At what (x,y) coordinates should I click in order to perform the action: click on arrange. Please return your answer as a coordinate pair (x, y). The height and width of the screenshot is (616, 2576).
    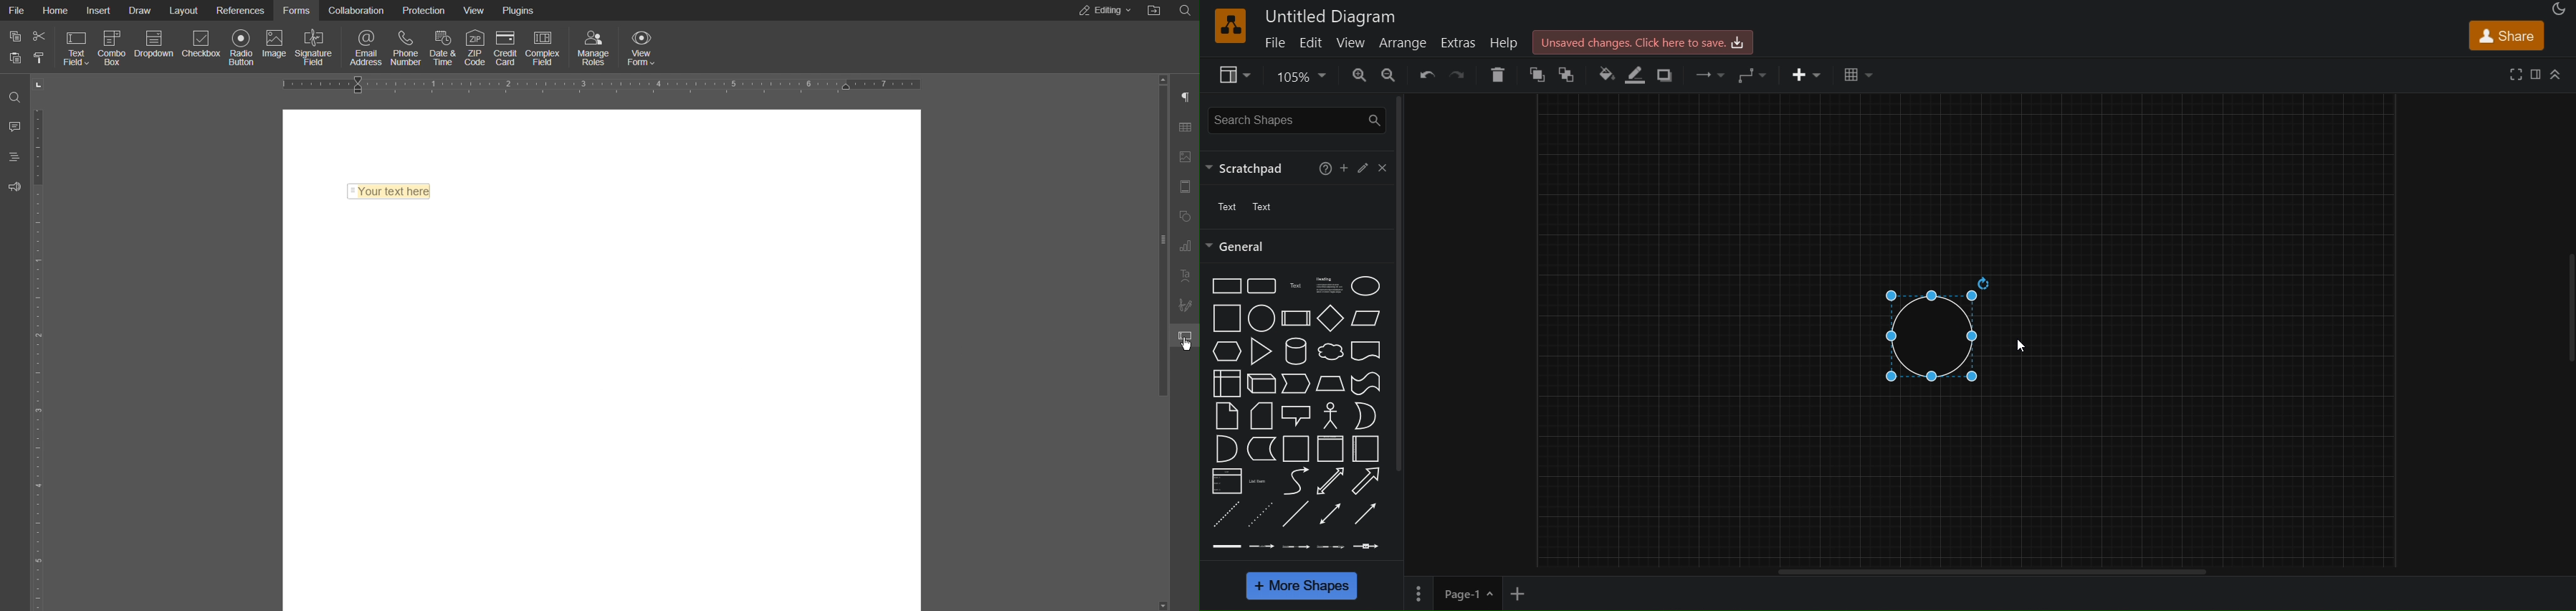
    Looking at the image, I should click on (1403, 45).